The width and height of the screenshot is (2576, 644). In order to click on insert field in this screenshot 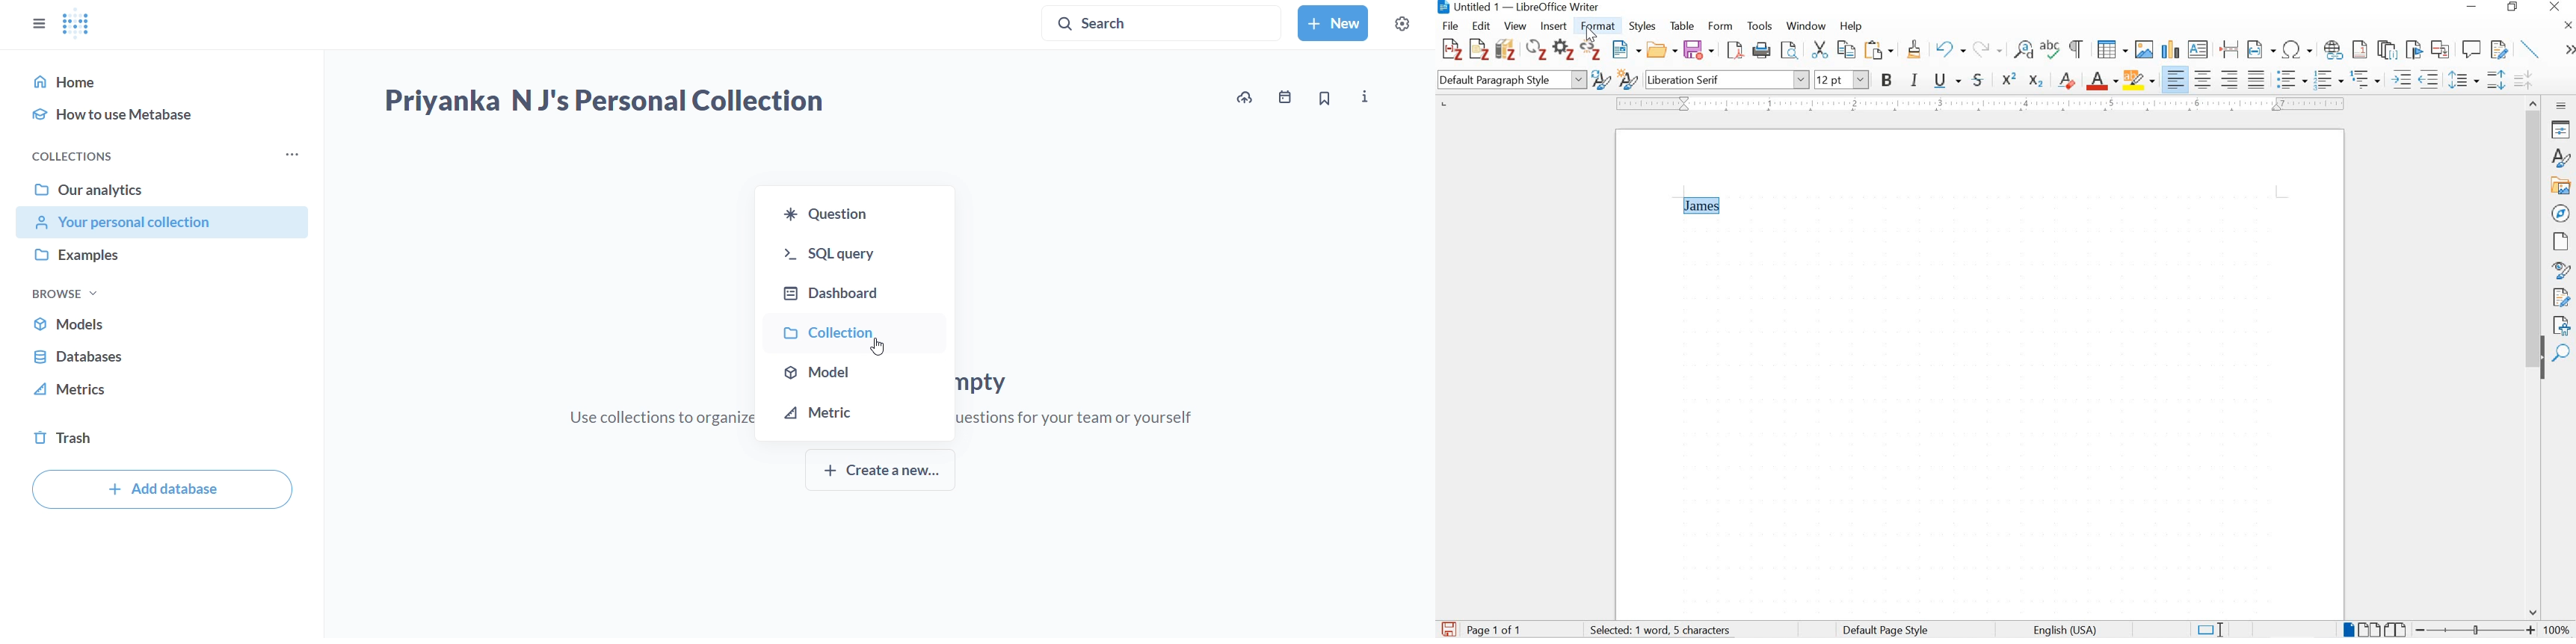, I will do `click(2261, 50)`.